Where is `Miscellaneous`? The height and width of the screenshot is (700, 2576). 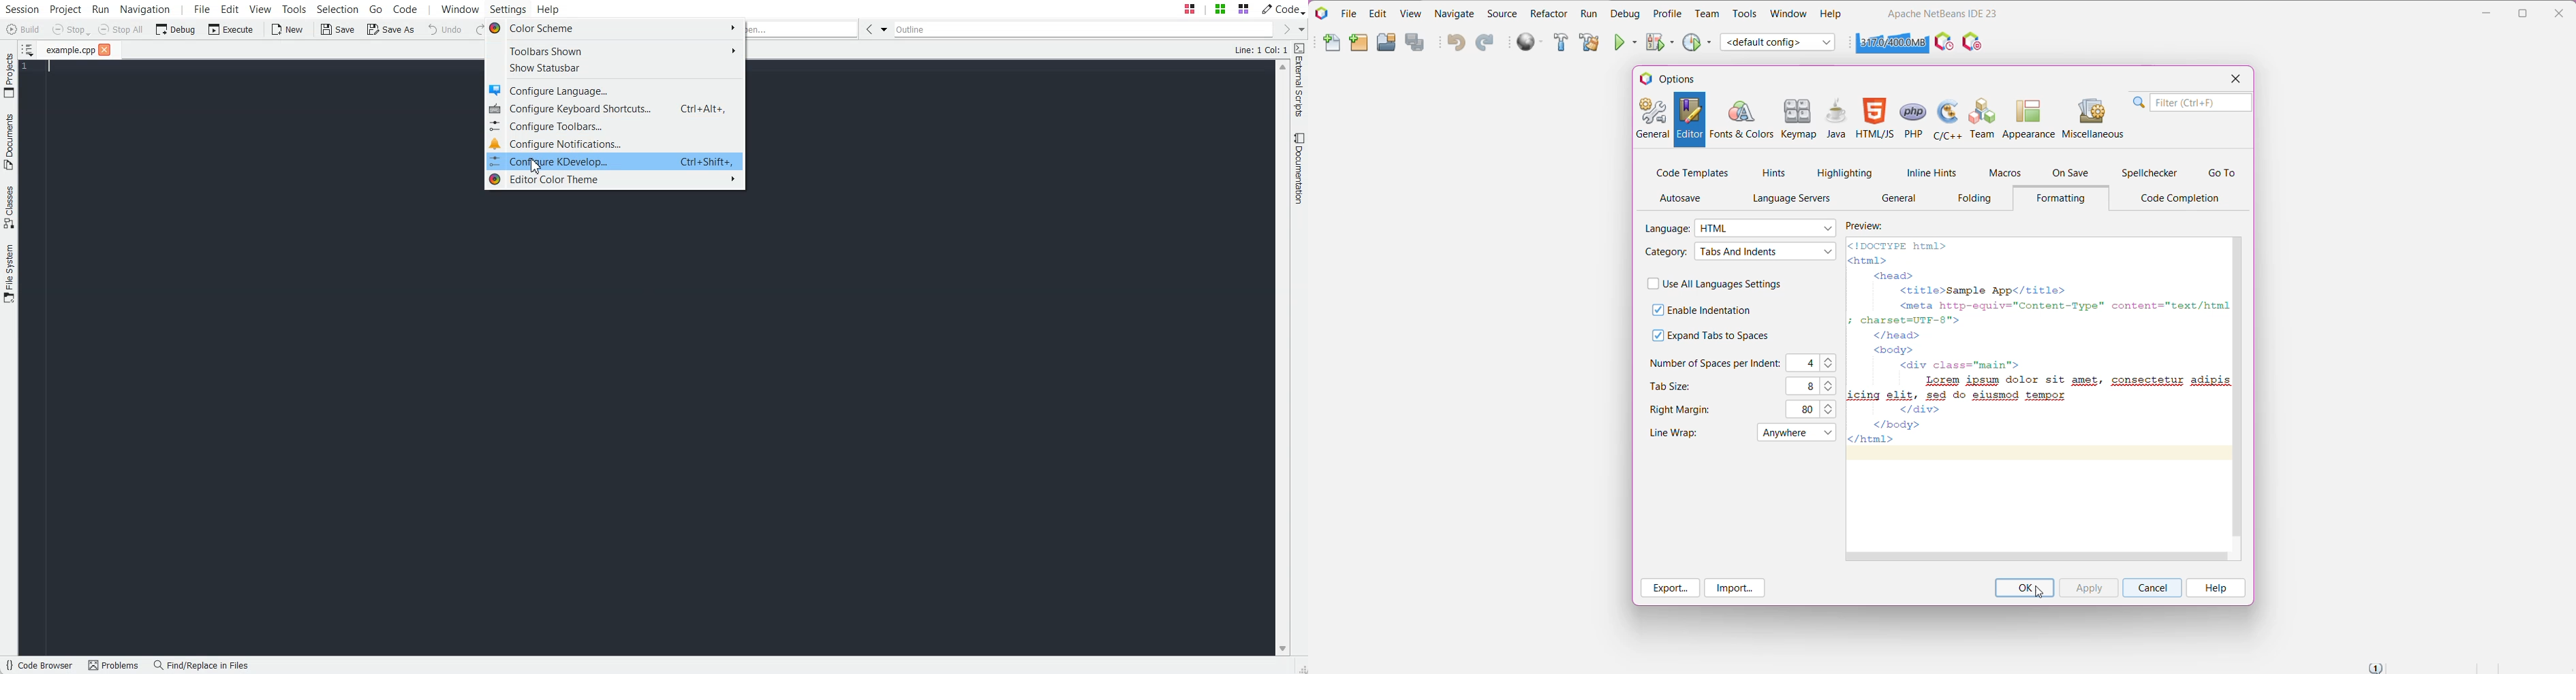
Miscellaneous is located at coordinates (2092, 117).